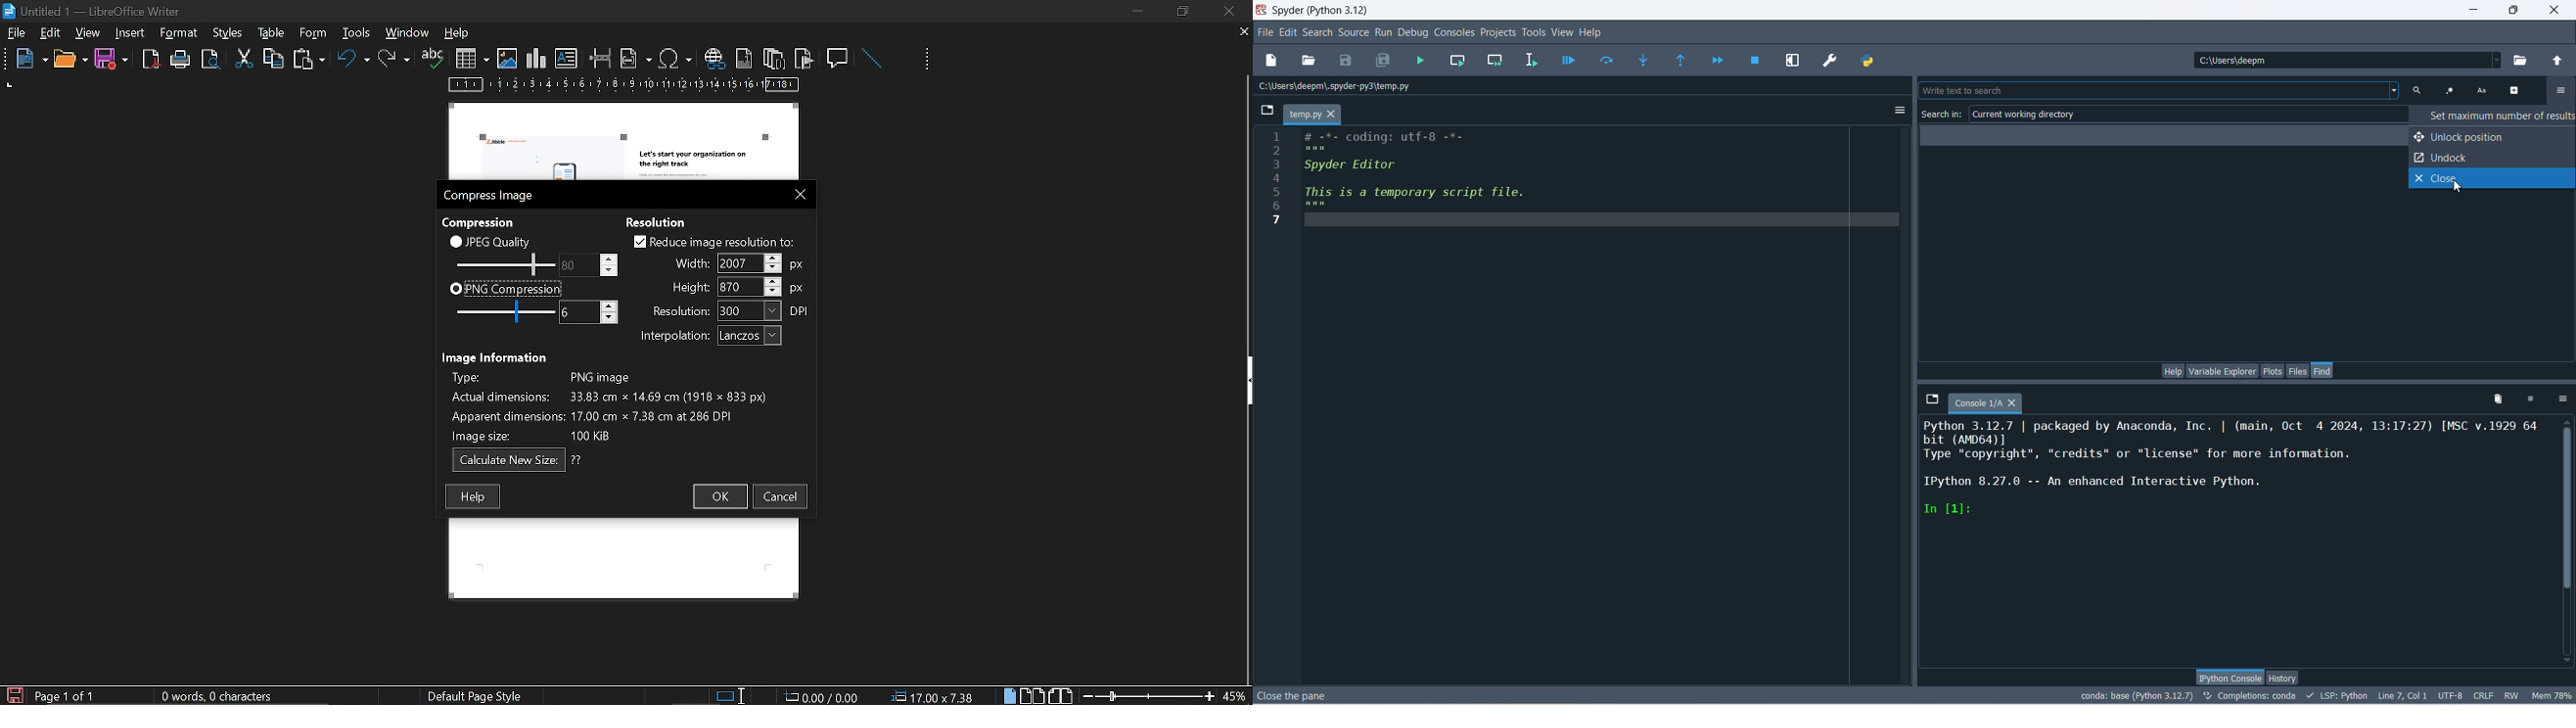 The image size is (2576, 728). What do you see at coordinates (1384, 32) in the screenshot?
I see `run` at bounding box center [1384, 32].